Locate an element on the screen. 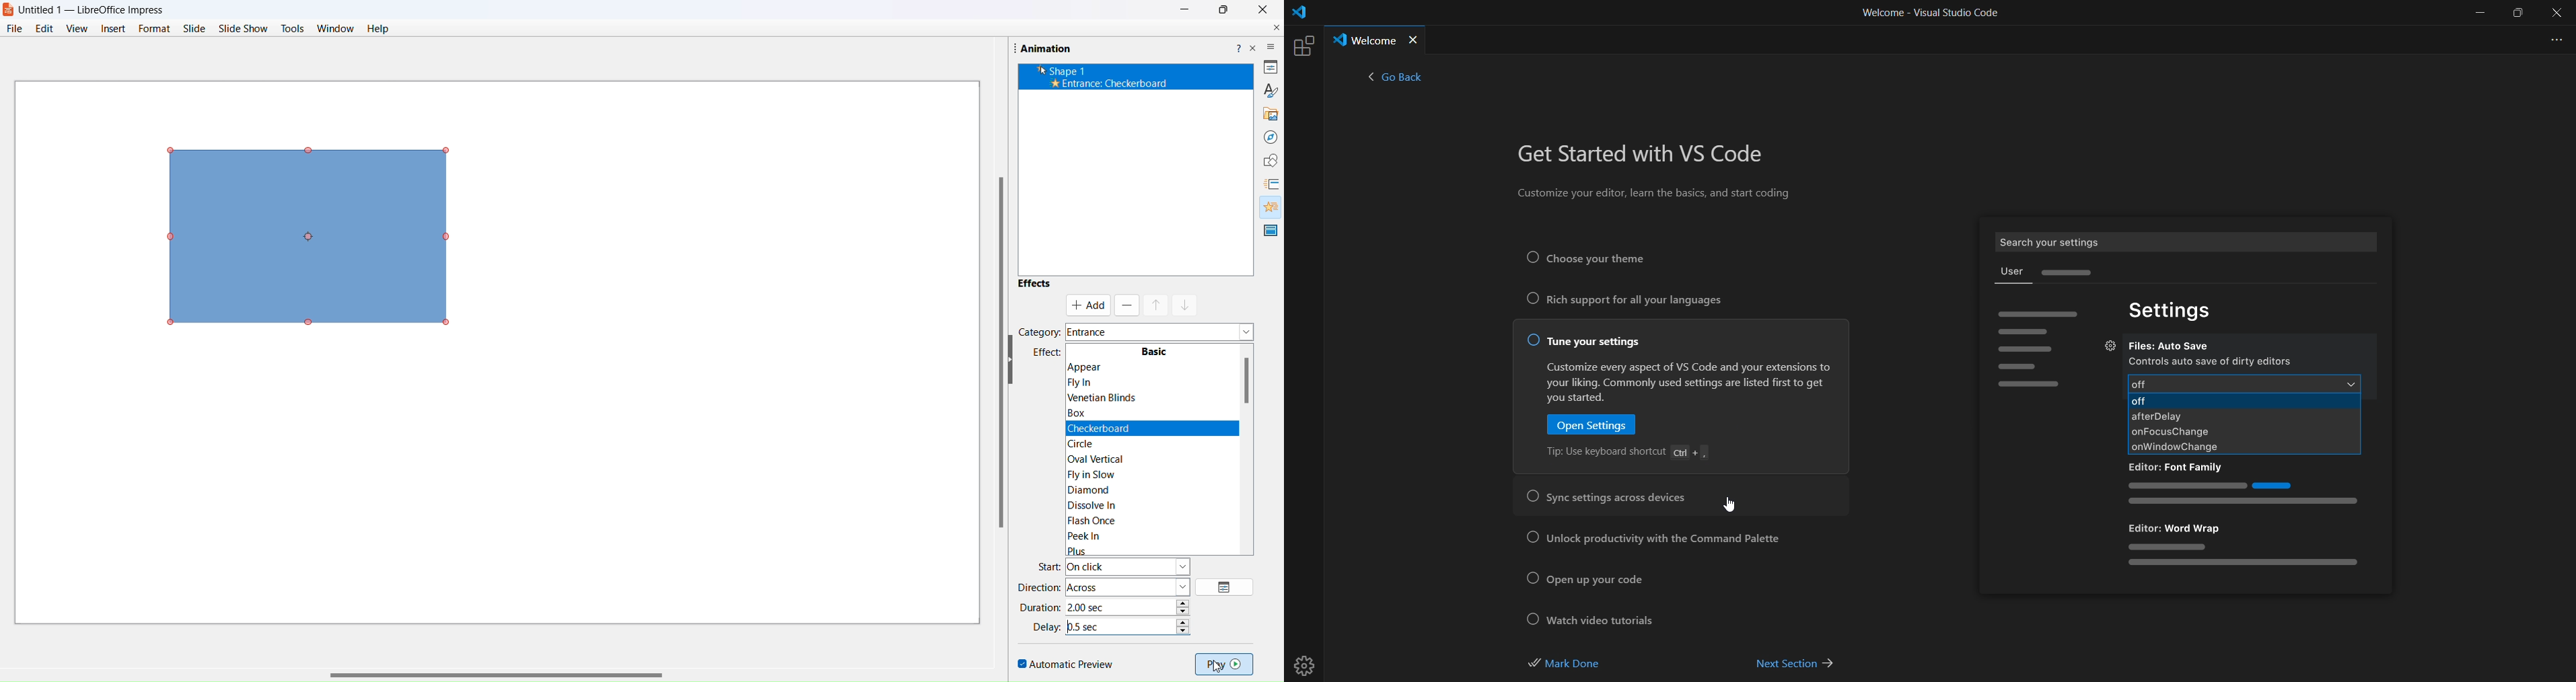 The height and width of the screenshot is (700, 2576). help is located at coordinates (378, 29).